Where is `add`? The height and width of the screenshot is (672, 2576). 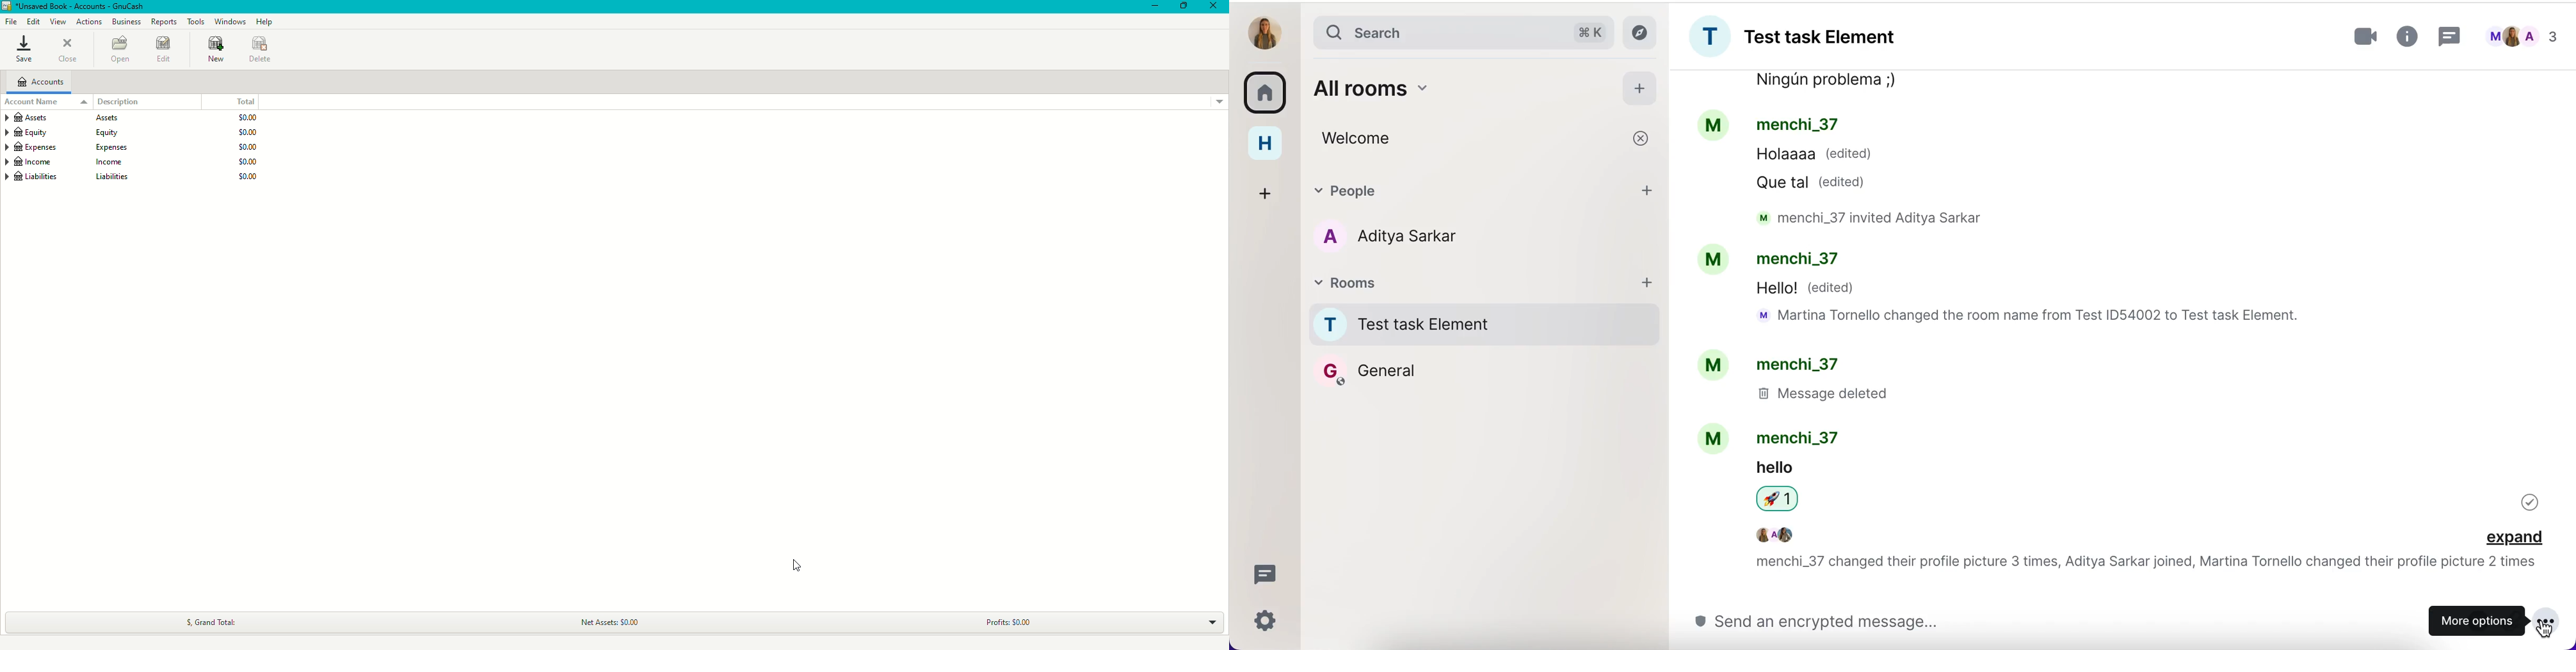 add is located at coordinates (1652, 190).